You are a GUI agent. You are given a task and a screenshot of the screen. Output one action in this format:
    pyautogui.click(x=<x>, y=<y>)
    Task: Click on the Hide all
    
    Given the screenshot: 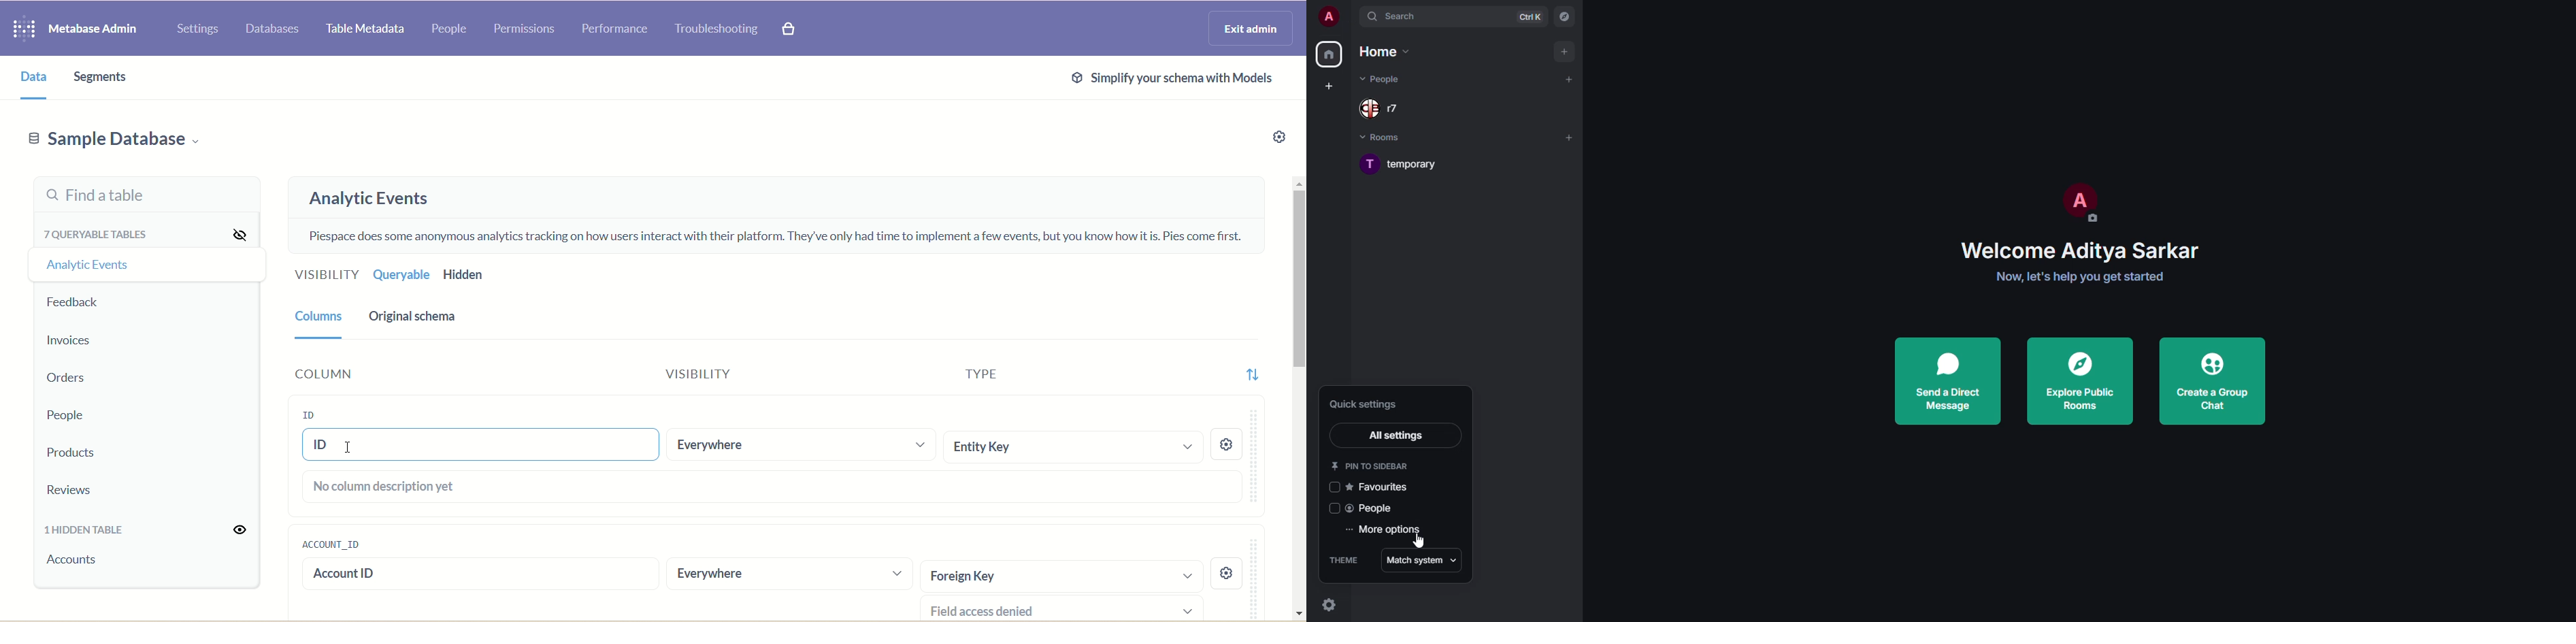 What is the action you would take?
    pyautogui.click(x=232, y=233)
    